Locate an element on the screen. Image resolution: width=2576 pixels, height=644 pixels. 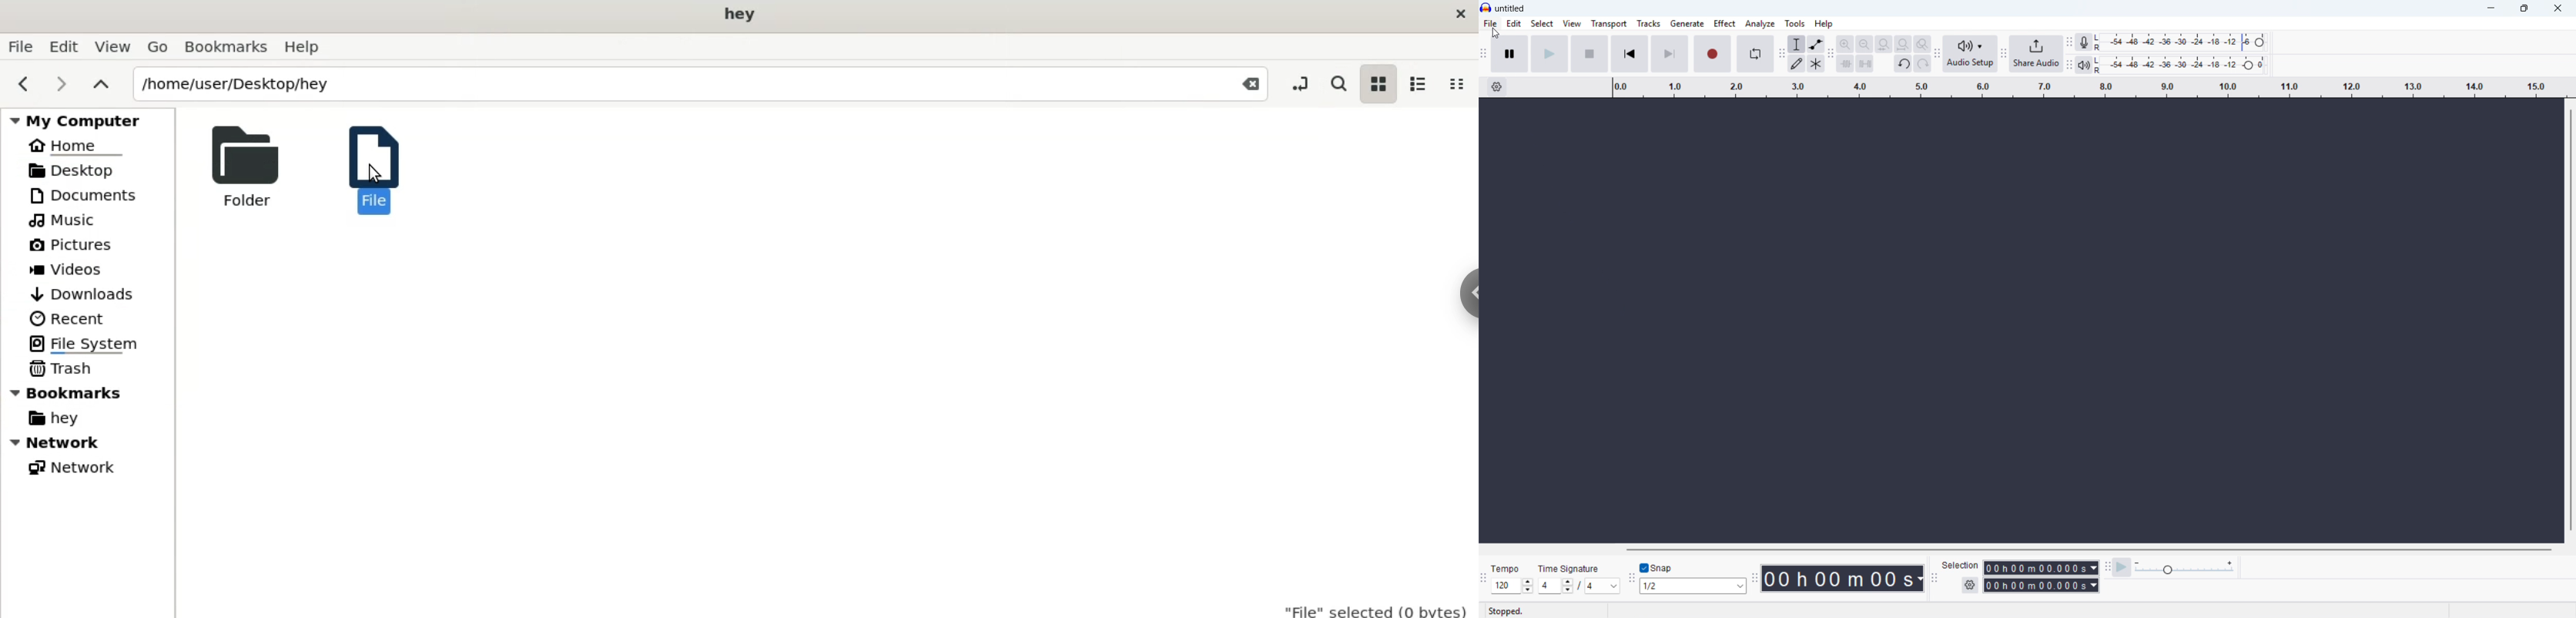
Edit  is located at coordinates (1513, 24).